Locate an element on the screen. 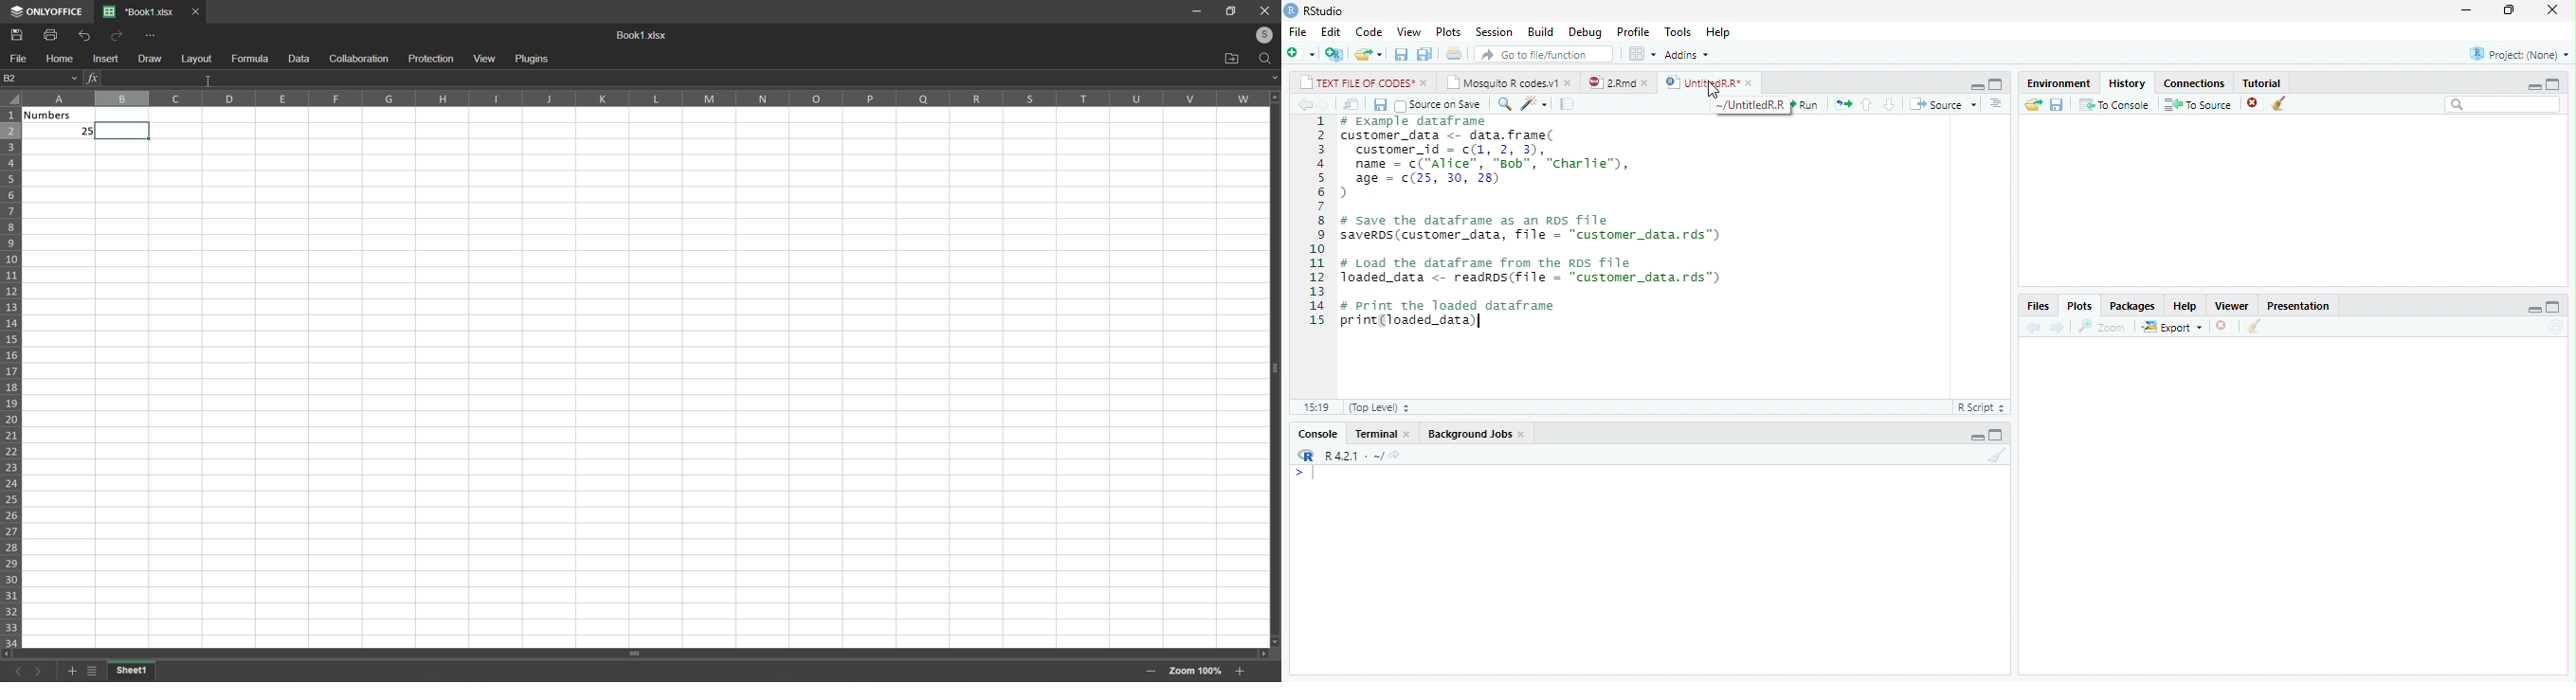 This screenshot has height=700, width=2576. Source on save is located at coordinates (1440, 105).